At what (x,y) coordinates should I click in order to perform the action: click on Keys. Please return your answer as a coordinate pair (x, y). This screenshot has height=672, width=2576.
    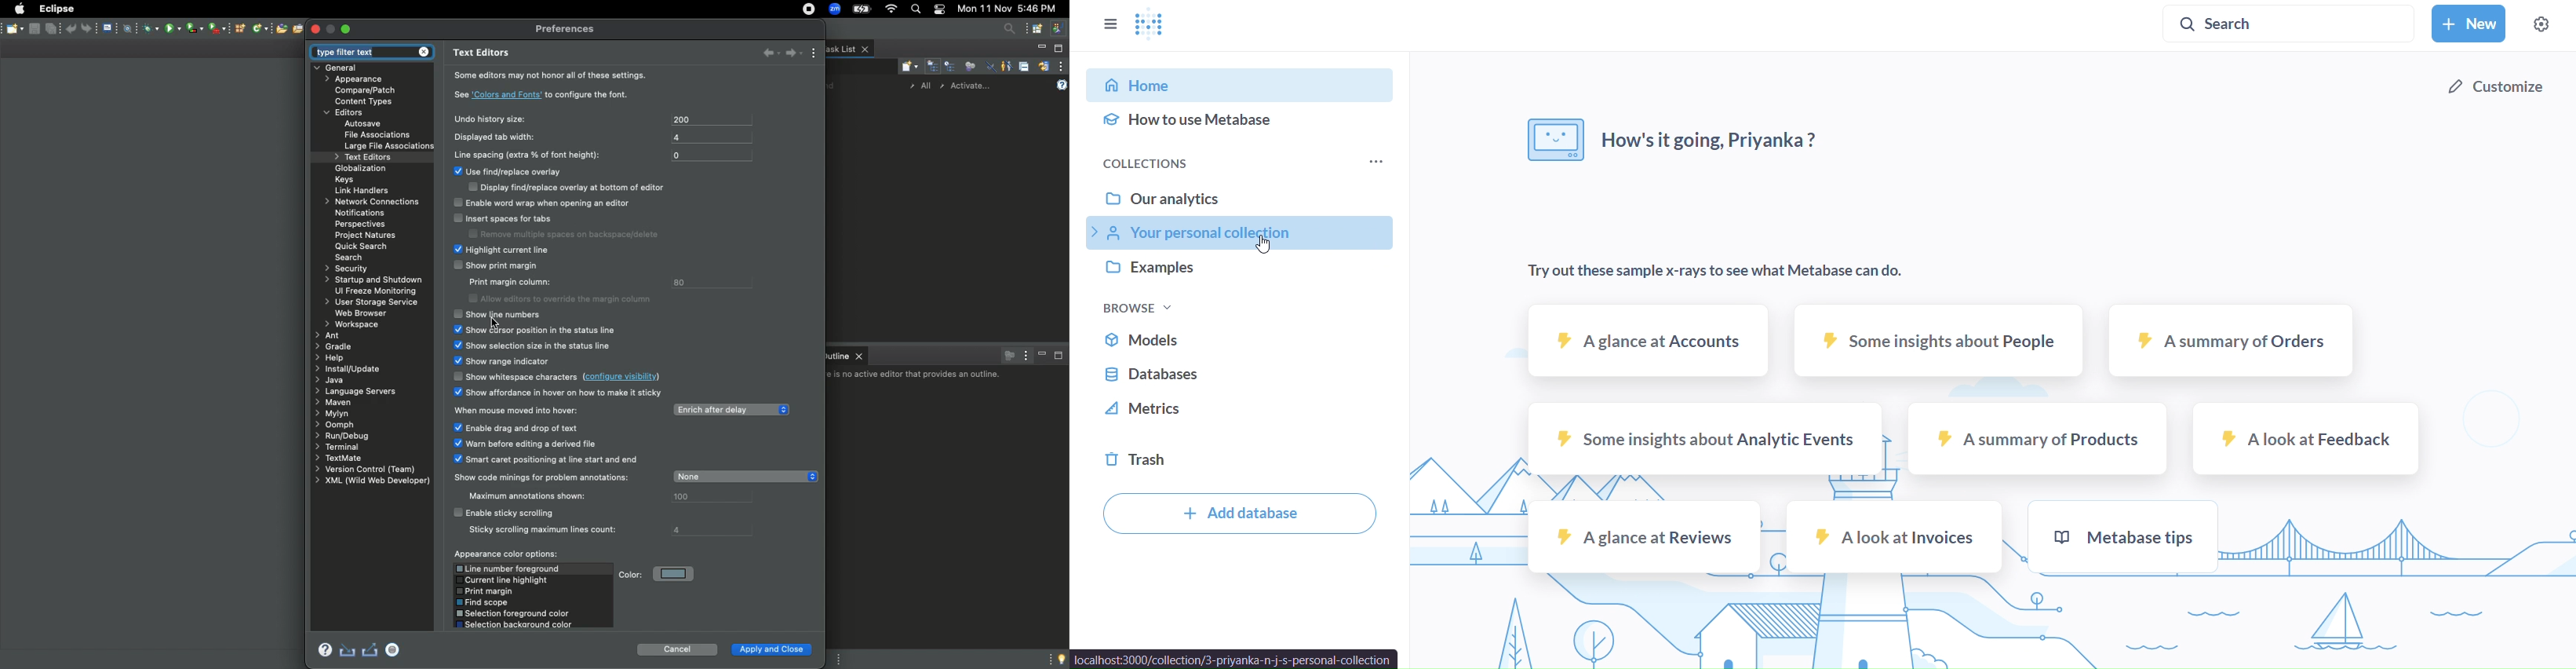
    Looking at the image, I should click on (345, 180).